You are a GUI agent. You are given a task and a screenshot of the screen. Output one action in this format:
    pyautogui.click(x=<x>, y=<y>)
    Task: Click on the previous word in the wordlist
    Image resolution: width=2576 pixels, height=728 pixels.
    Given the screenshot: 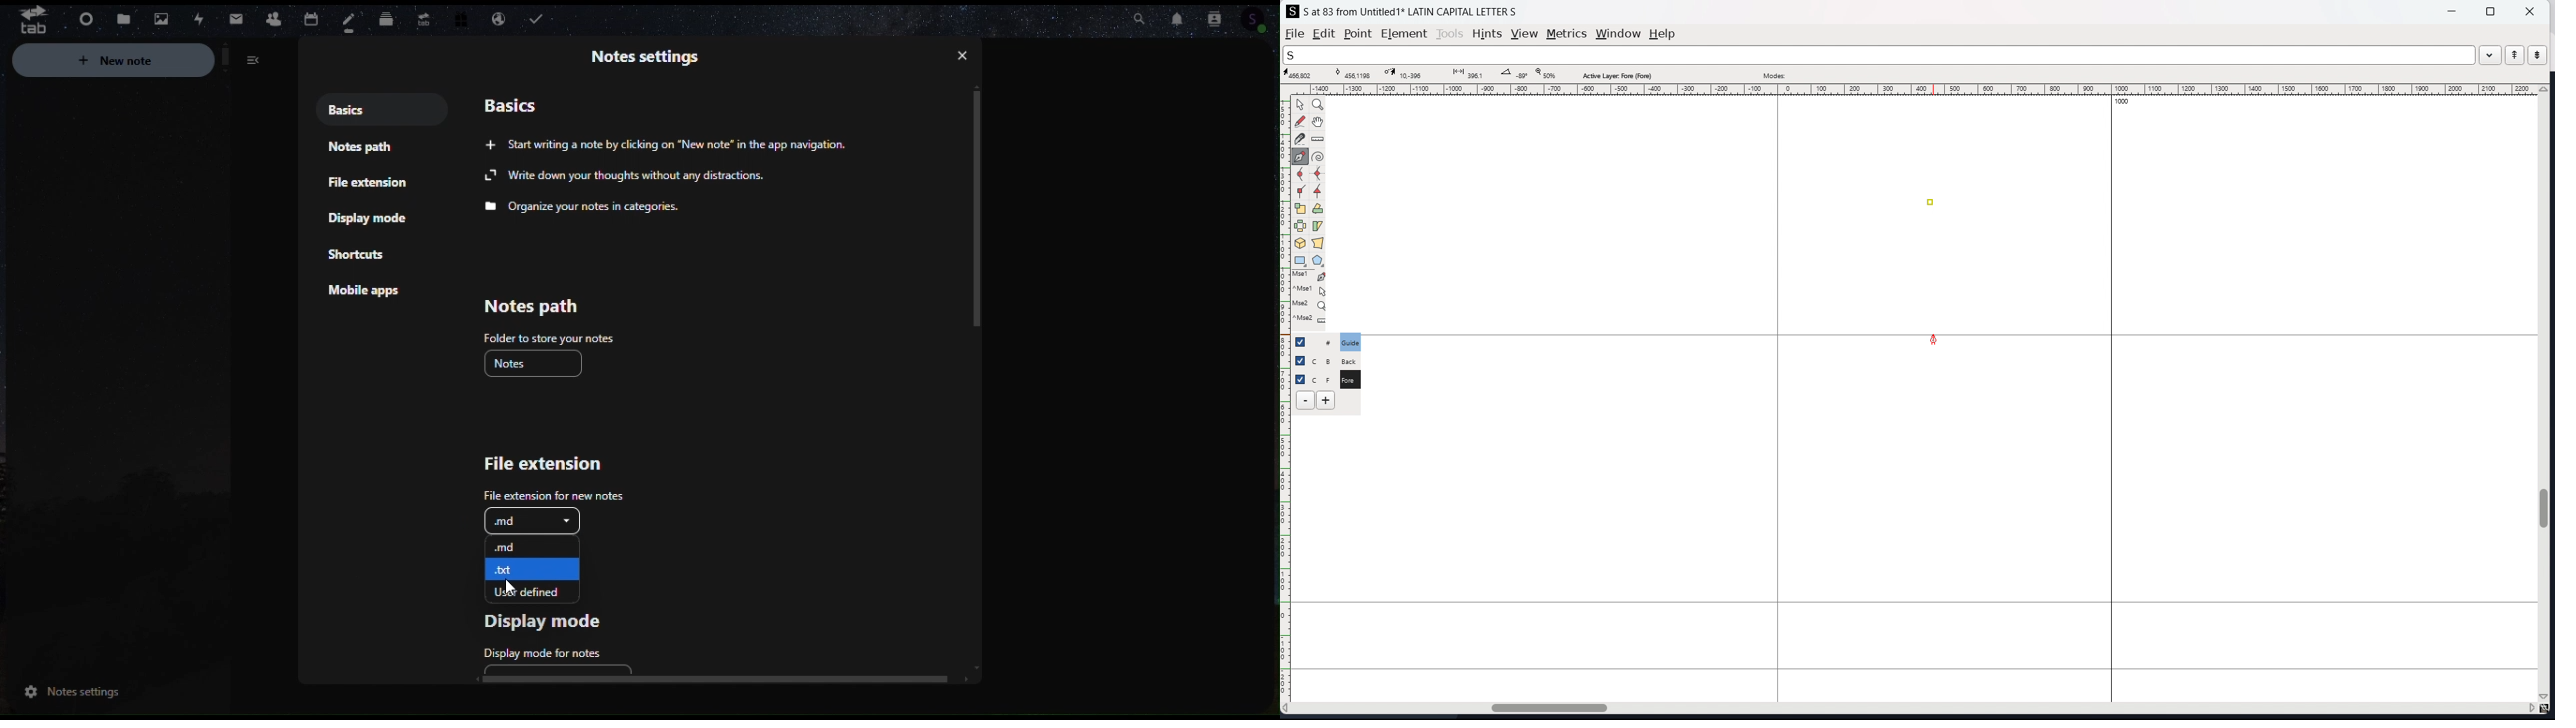 What is the action you would take?
    pyautogui.click(x=2516, y=55)
    